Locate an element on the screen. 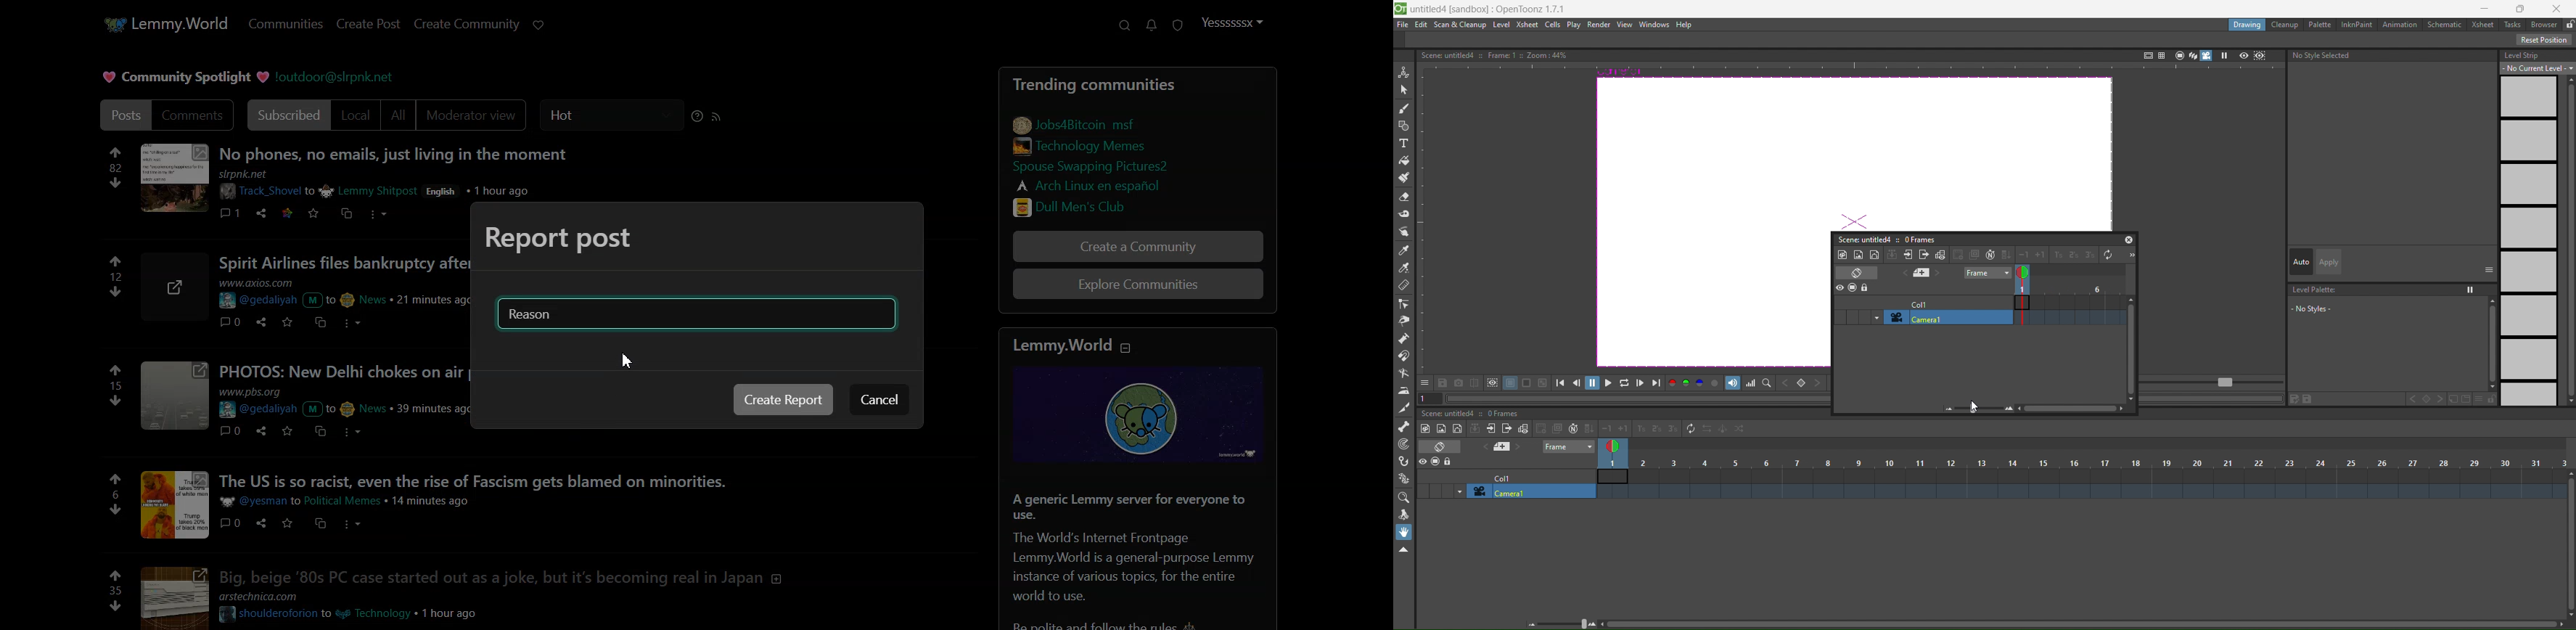 The image size is (2576, 644). save is located at coordinates (284, 431).